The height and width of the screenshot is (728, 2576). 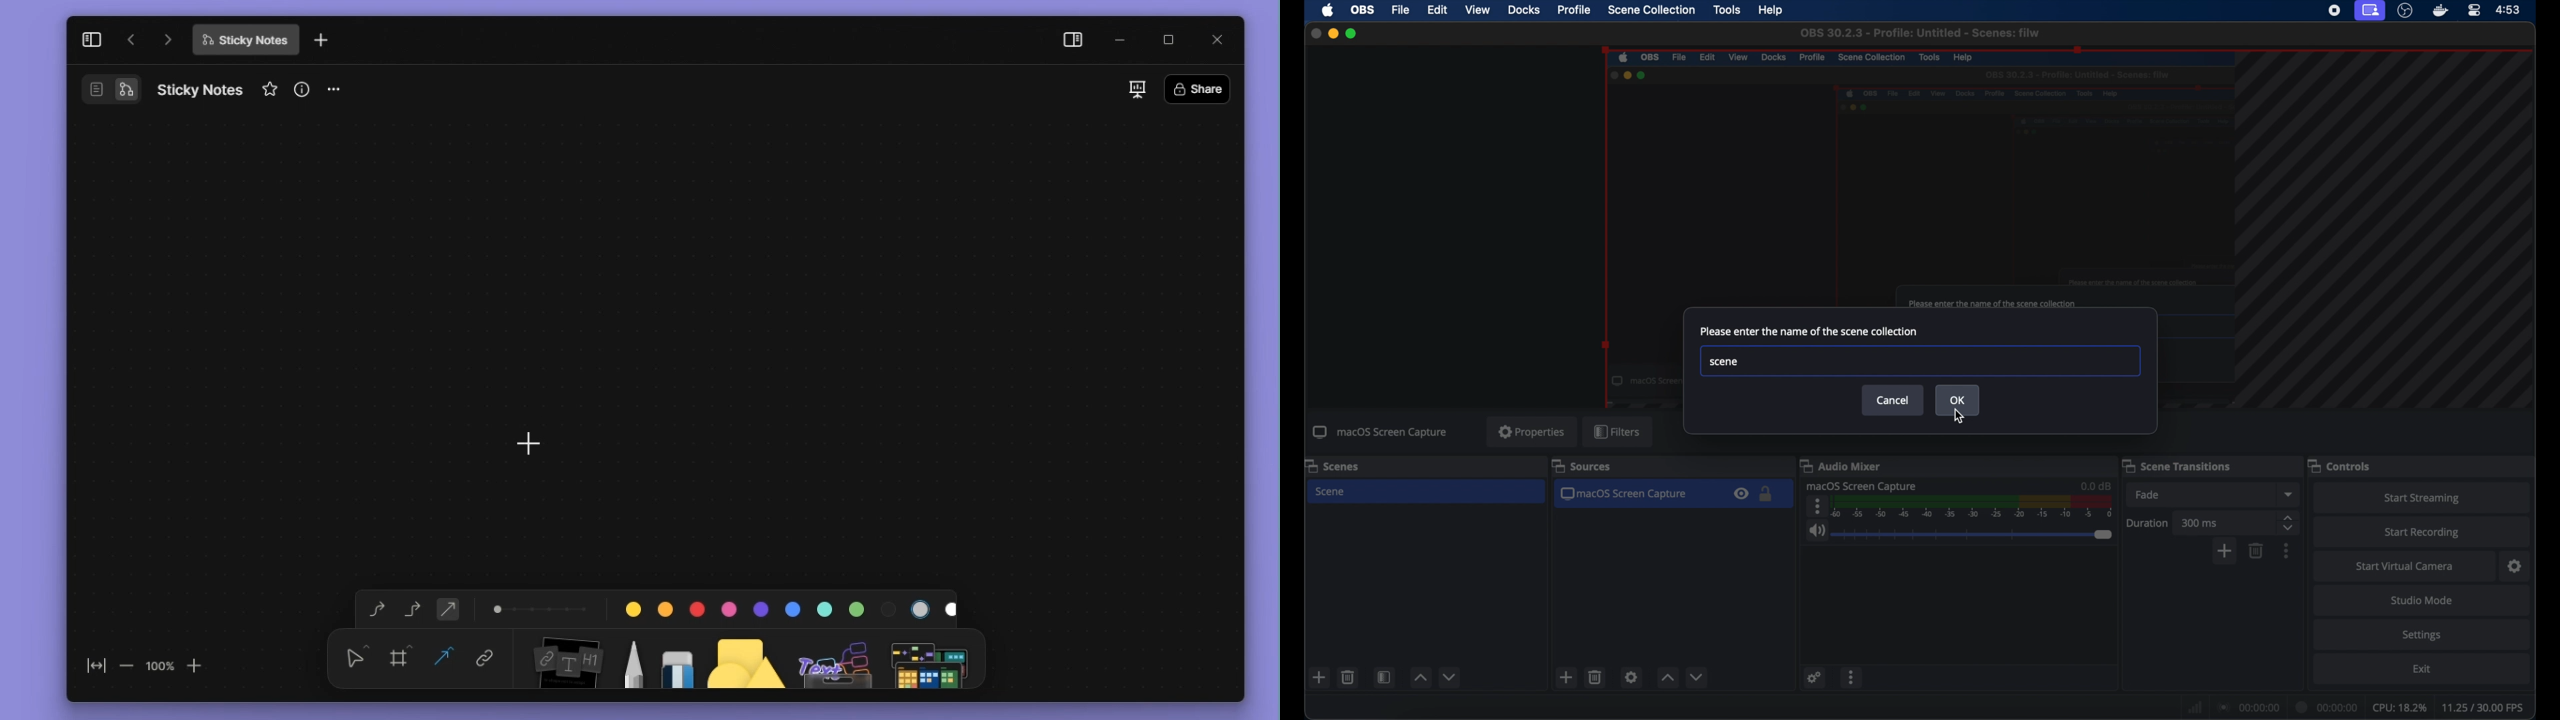 I want to click on go back, so click(x=131, y=40).